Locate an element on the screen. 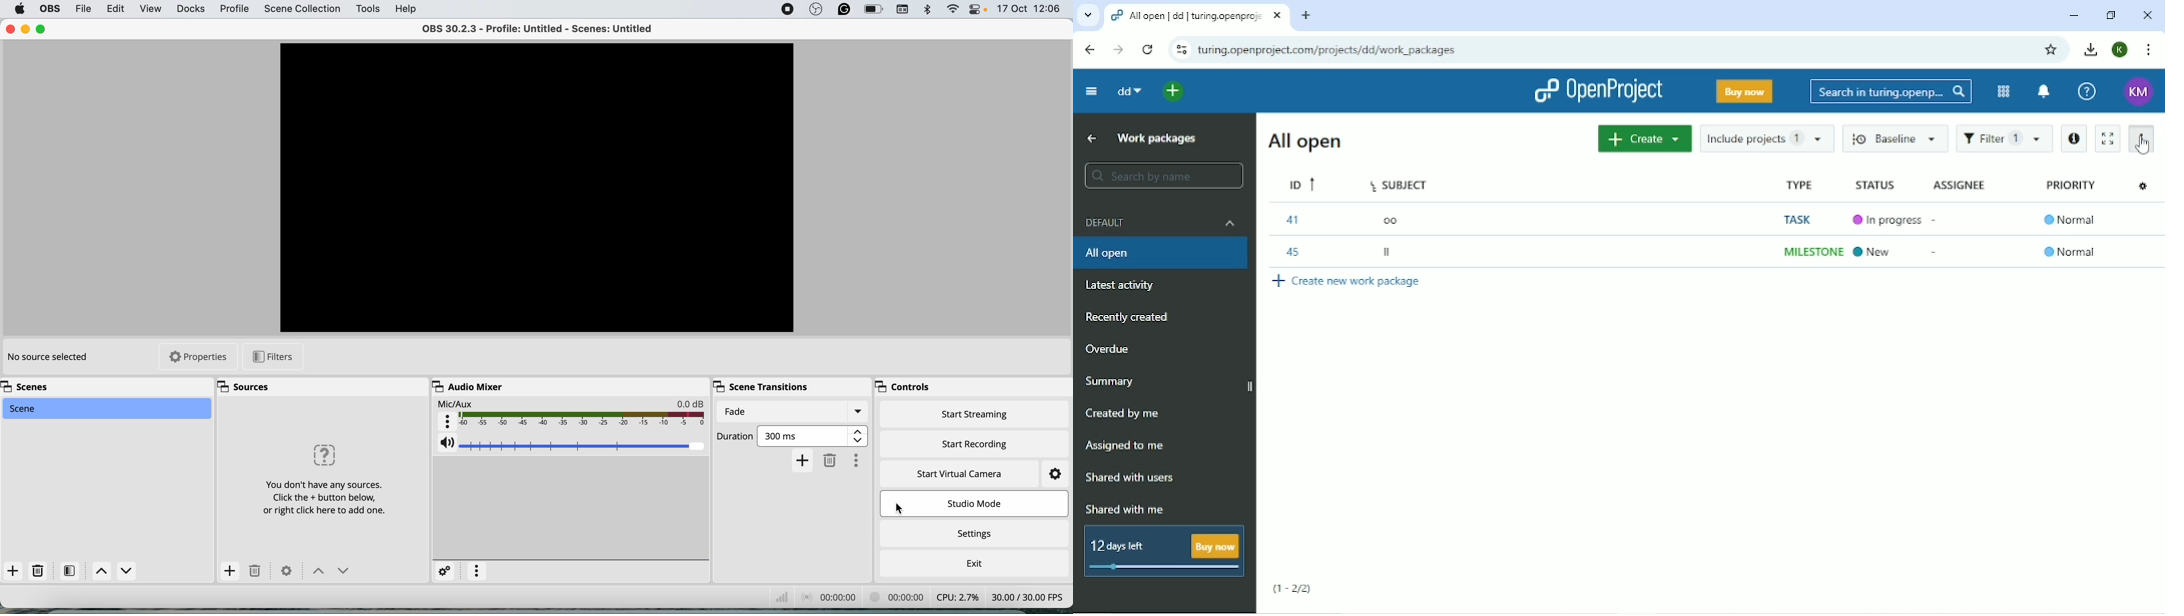  scenes is located at coordinates (42, 387).